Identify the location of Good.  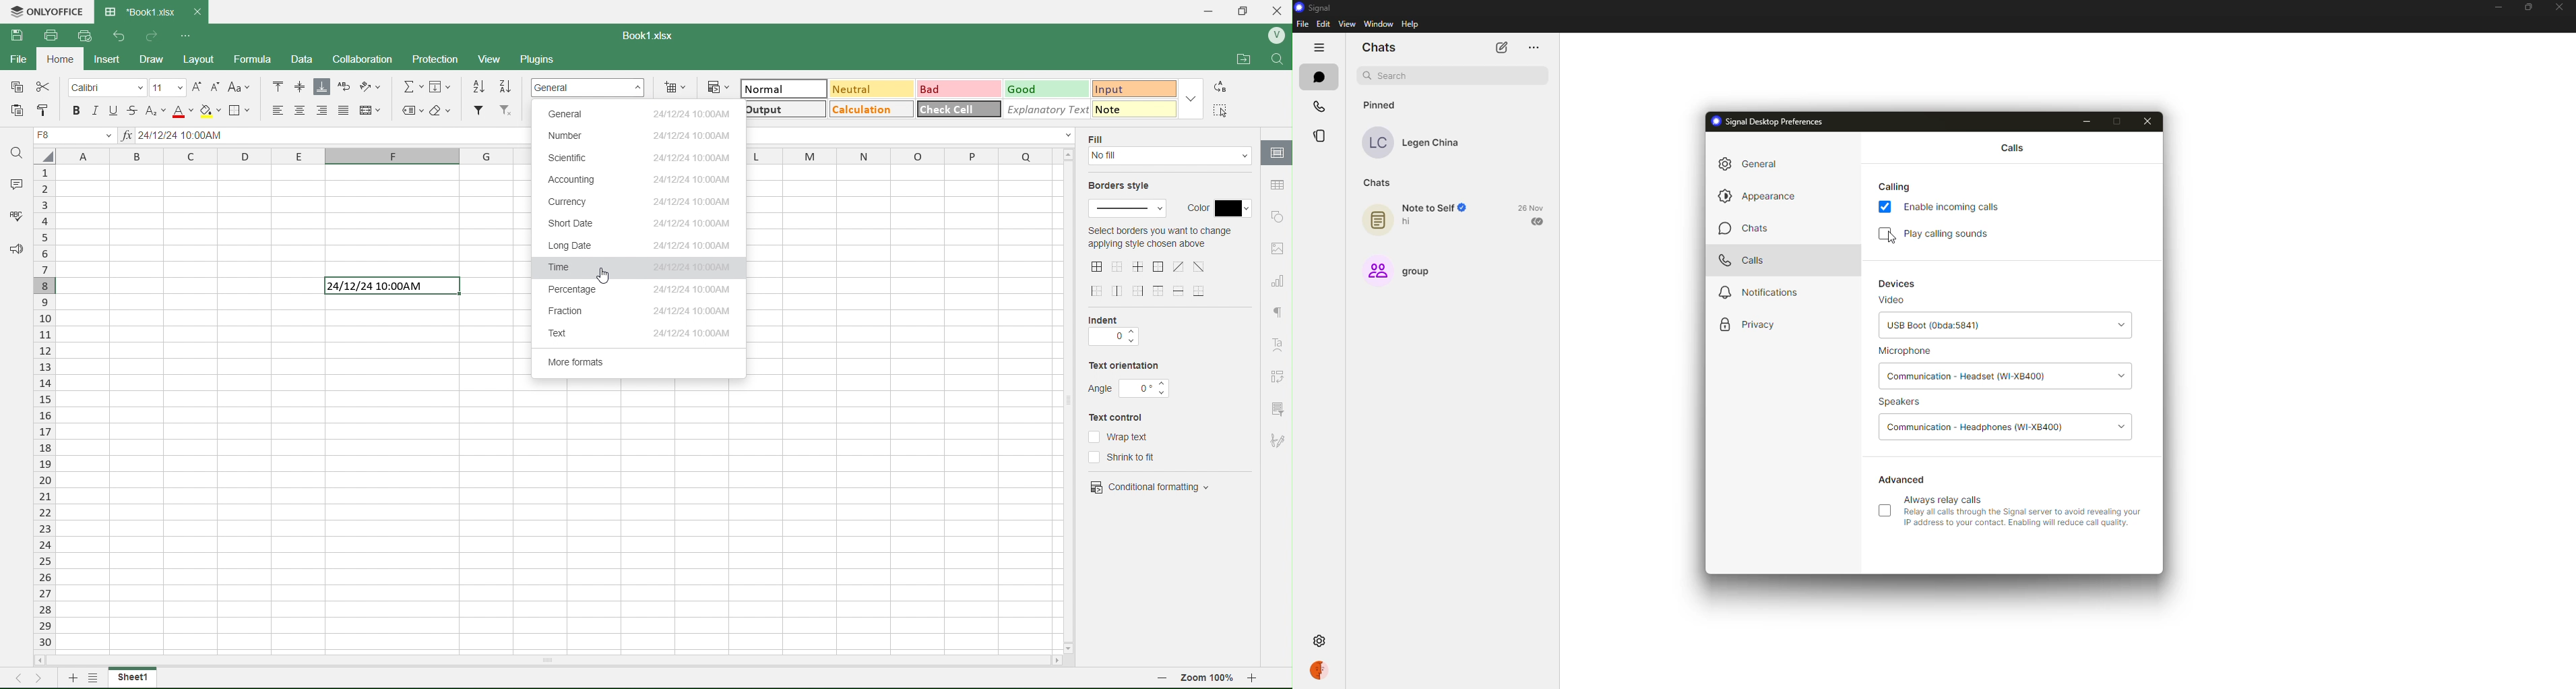
(1029, 88).